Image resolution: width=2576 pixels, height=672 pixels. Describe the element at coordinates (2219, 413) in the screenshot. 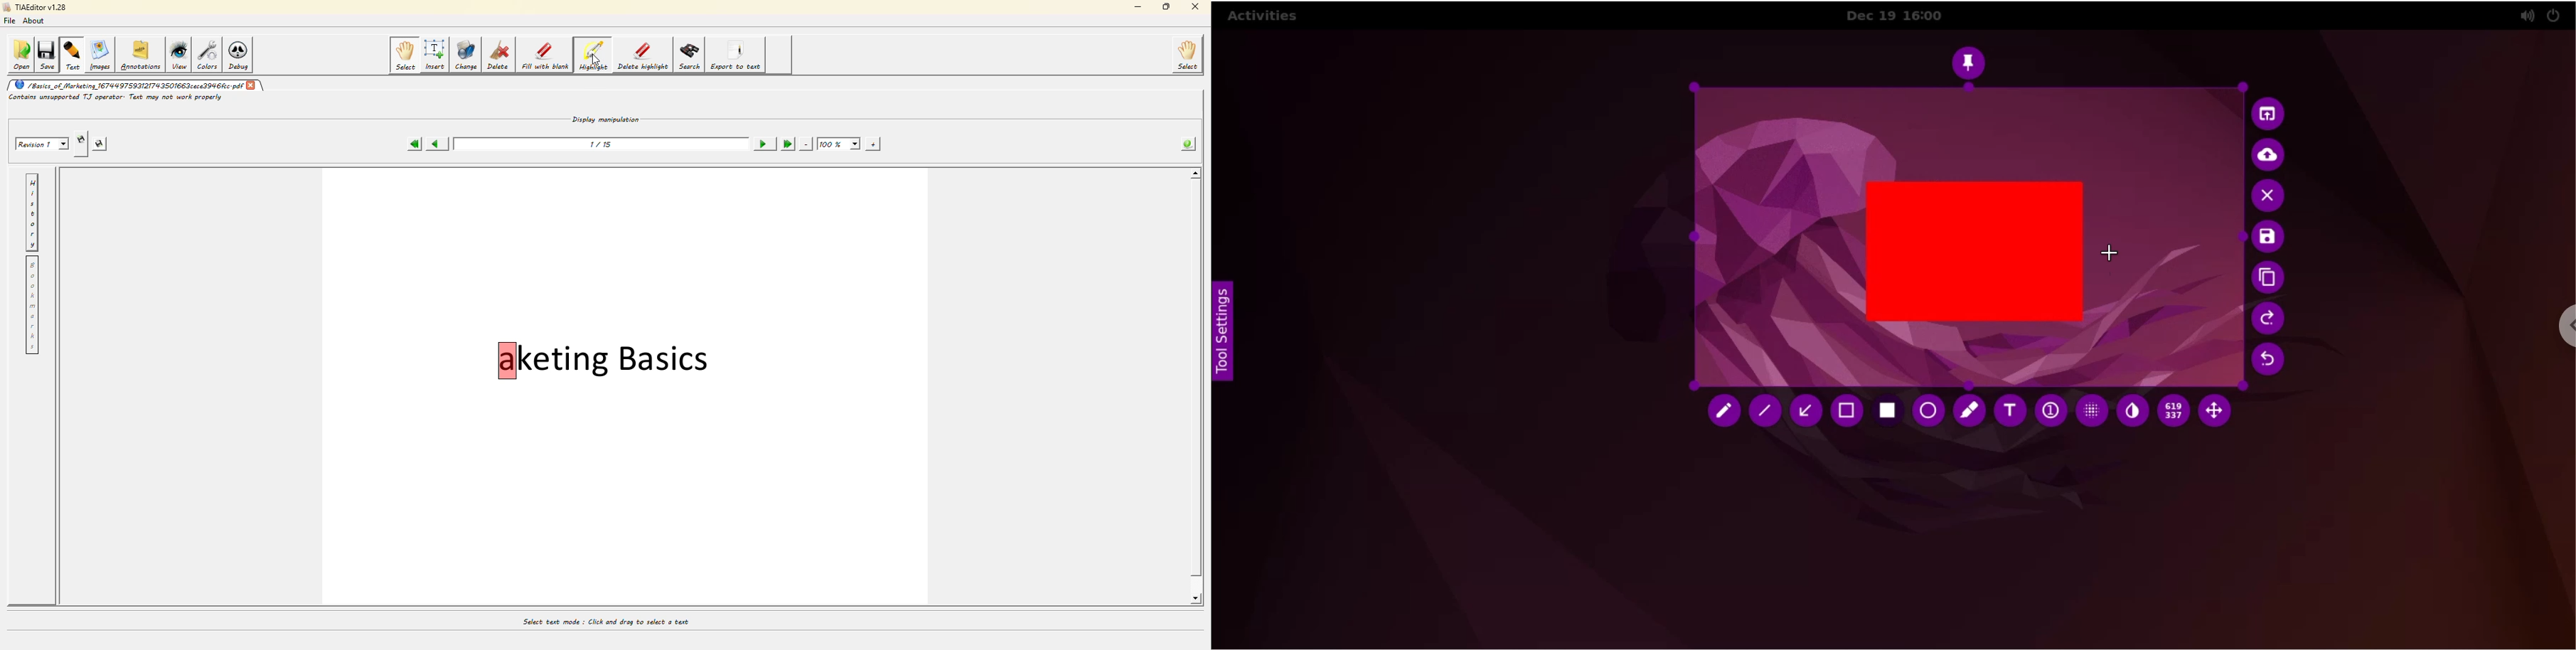

I see `move selection` at that location.